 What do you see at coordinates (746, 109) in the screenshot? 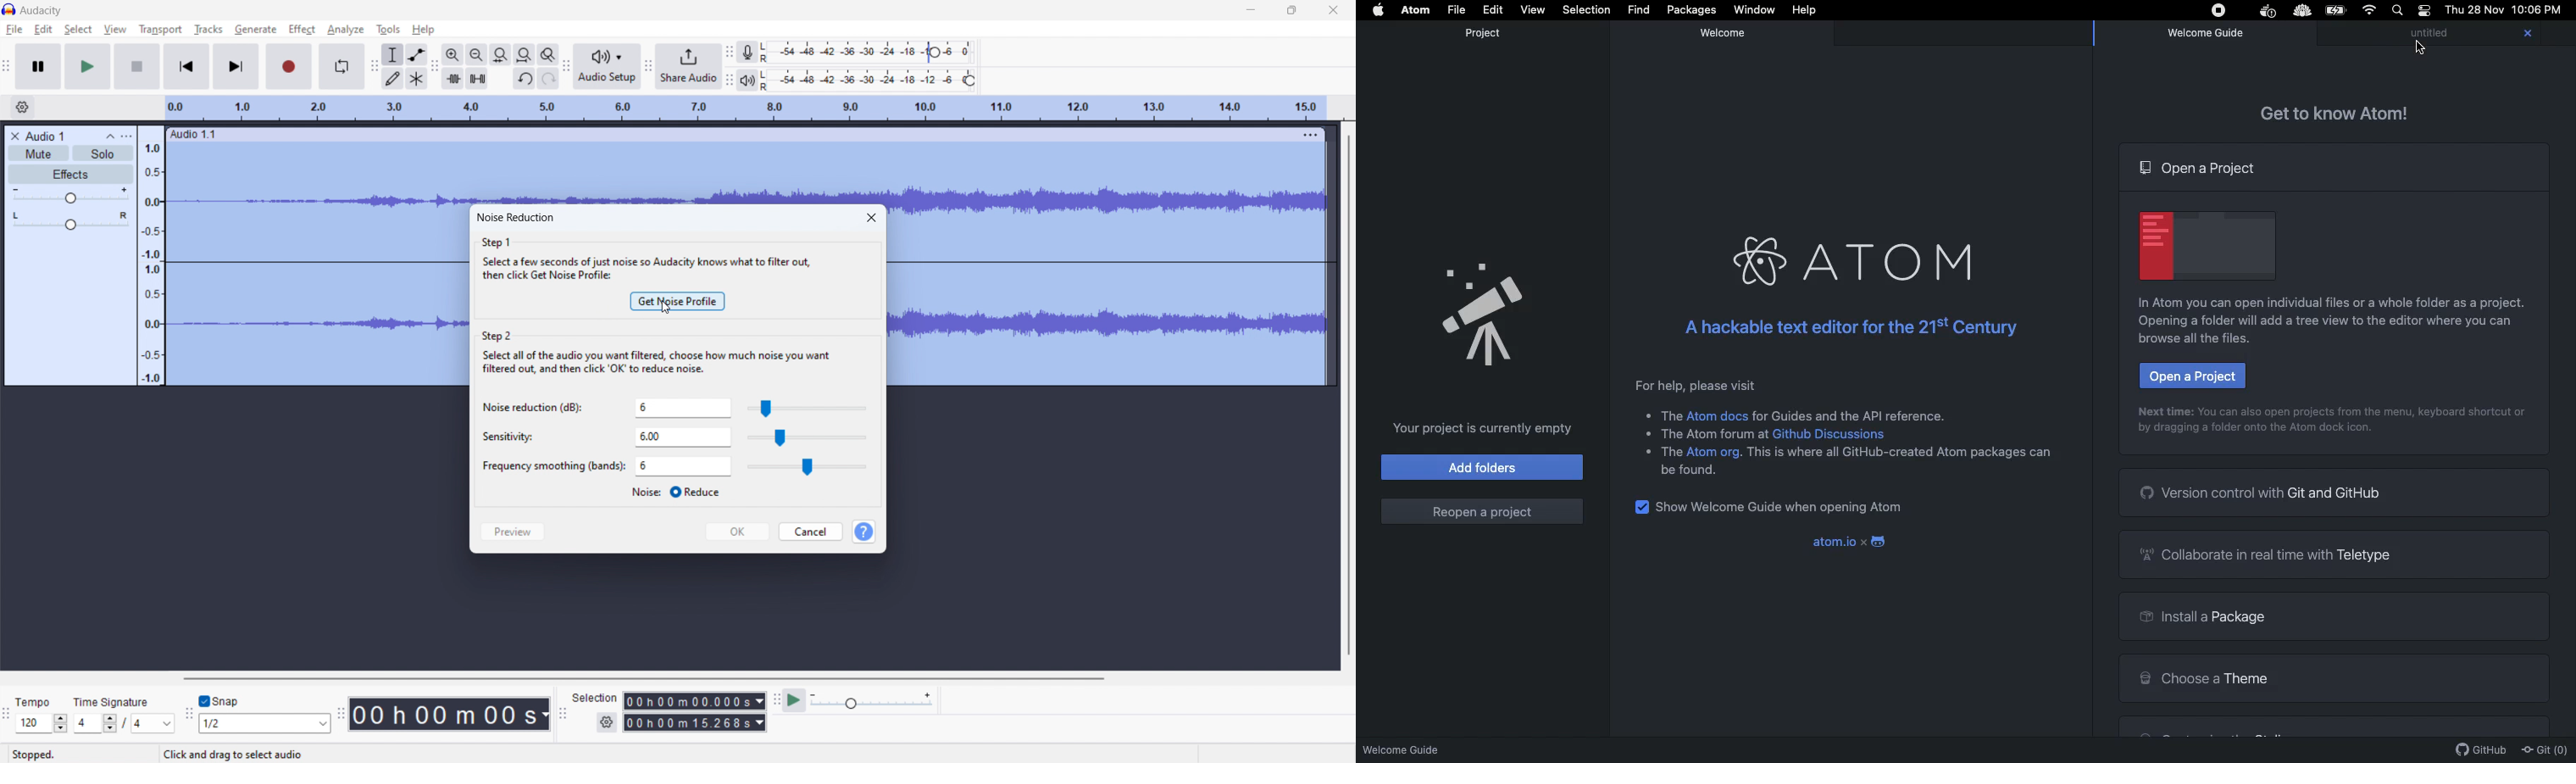
I see `timeline` at bounding box center [746, 109].